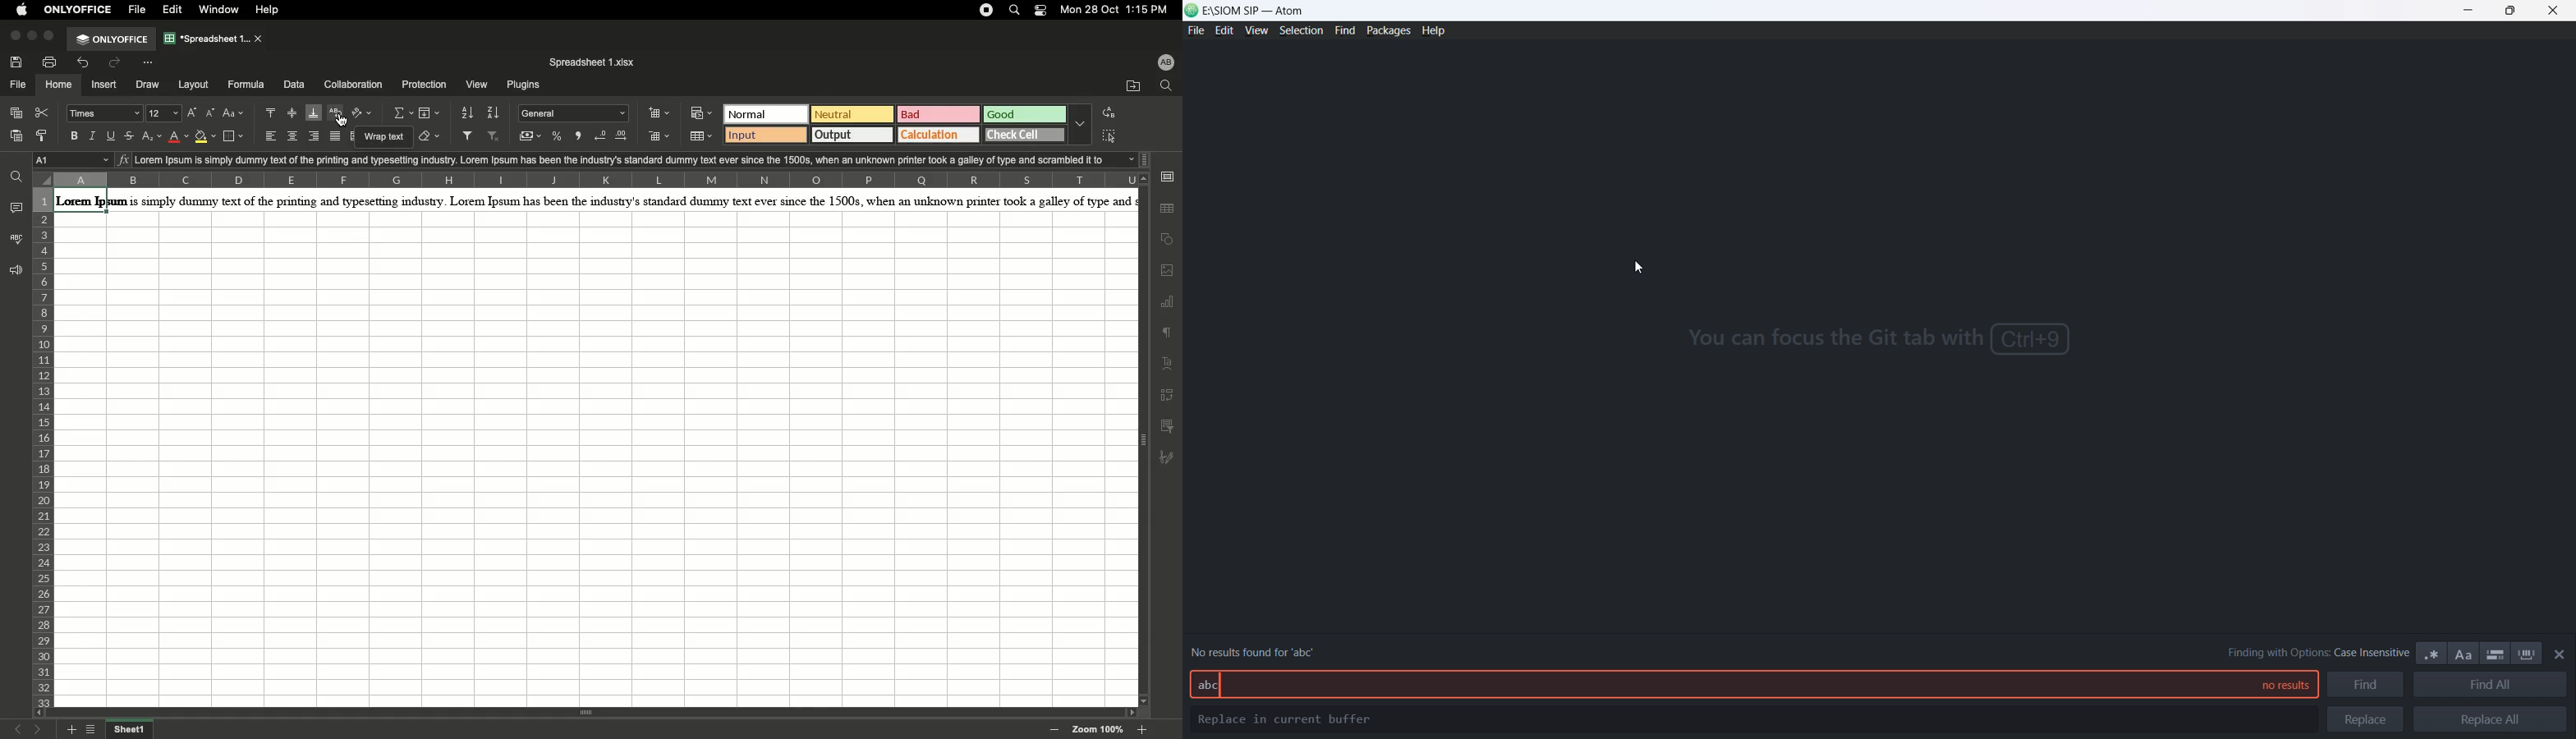  Describe the element at coordinates (2471, 12) in the screenshot. I see `minimize` at that location.